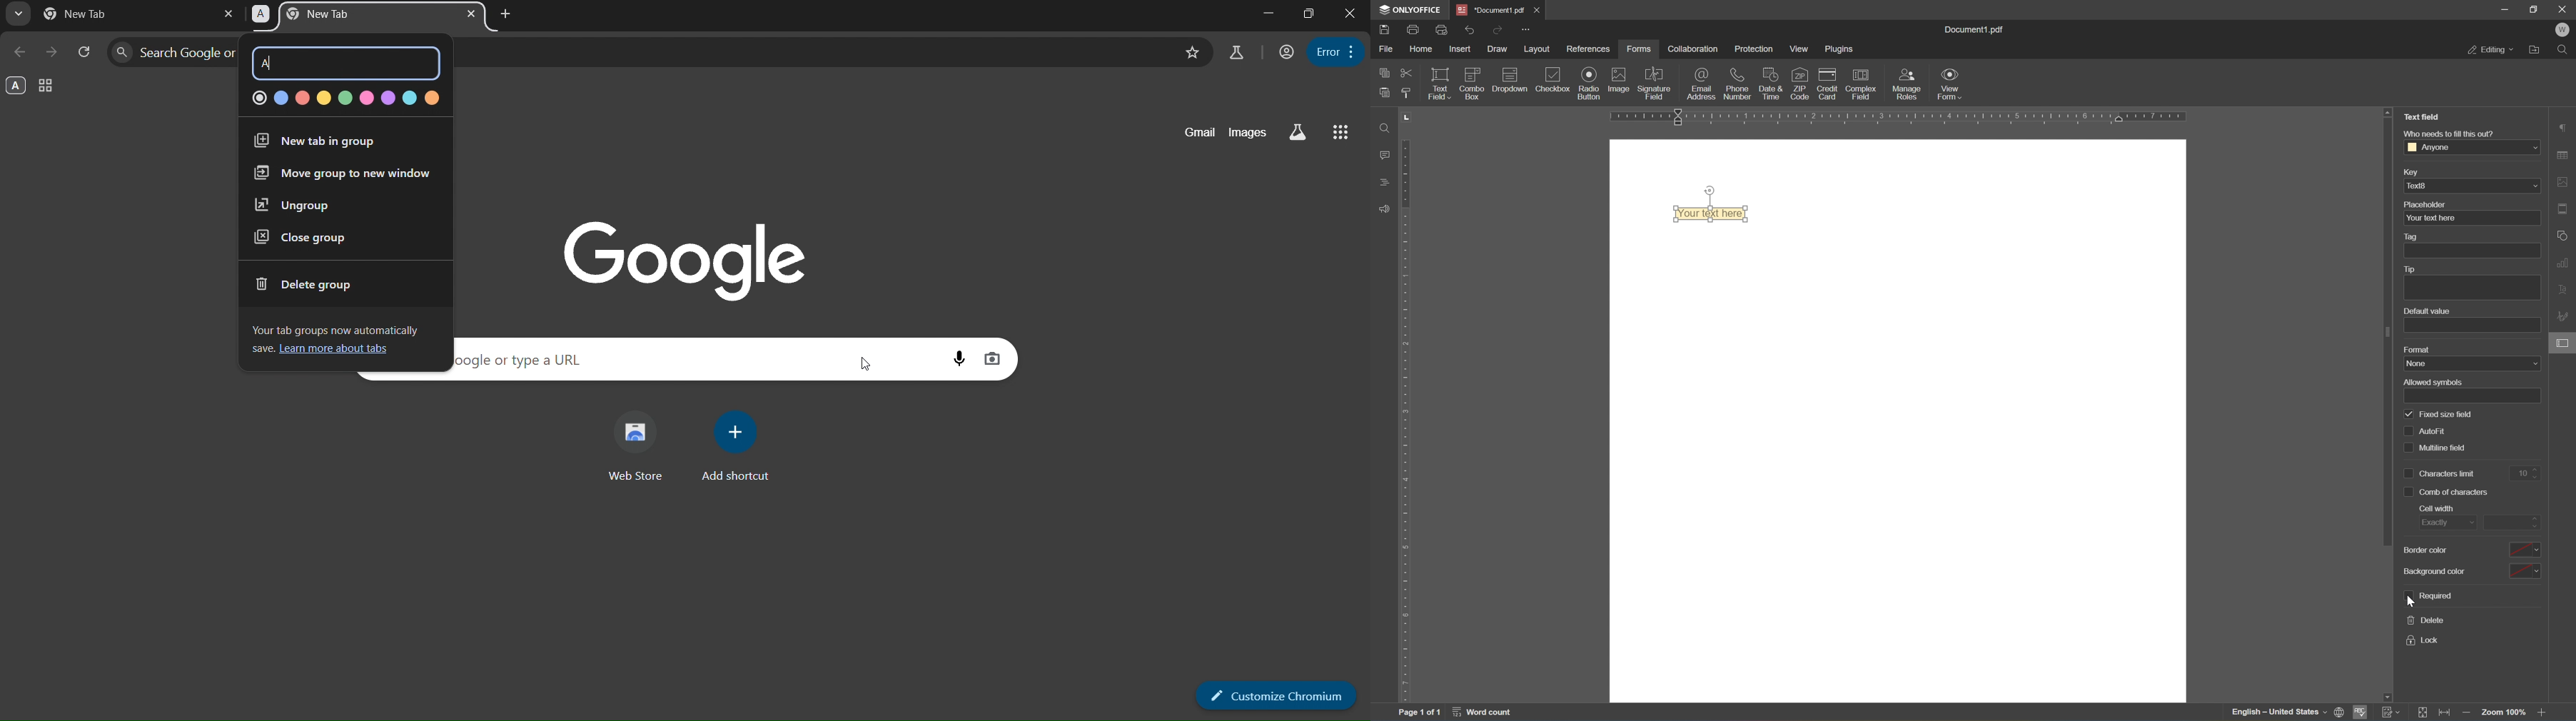  What do you see at coordinates (1284, 51) in the screenshot?
I see `account` at bounding box center [1284, 51].